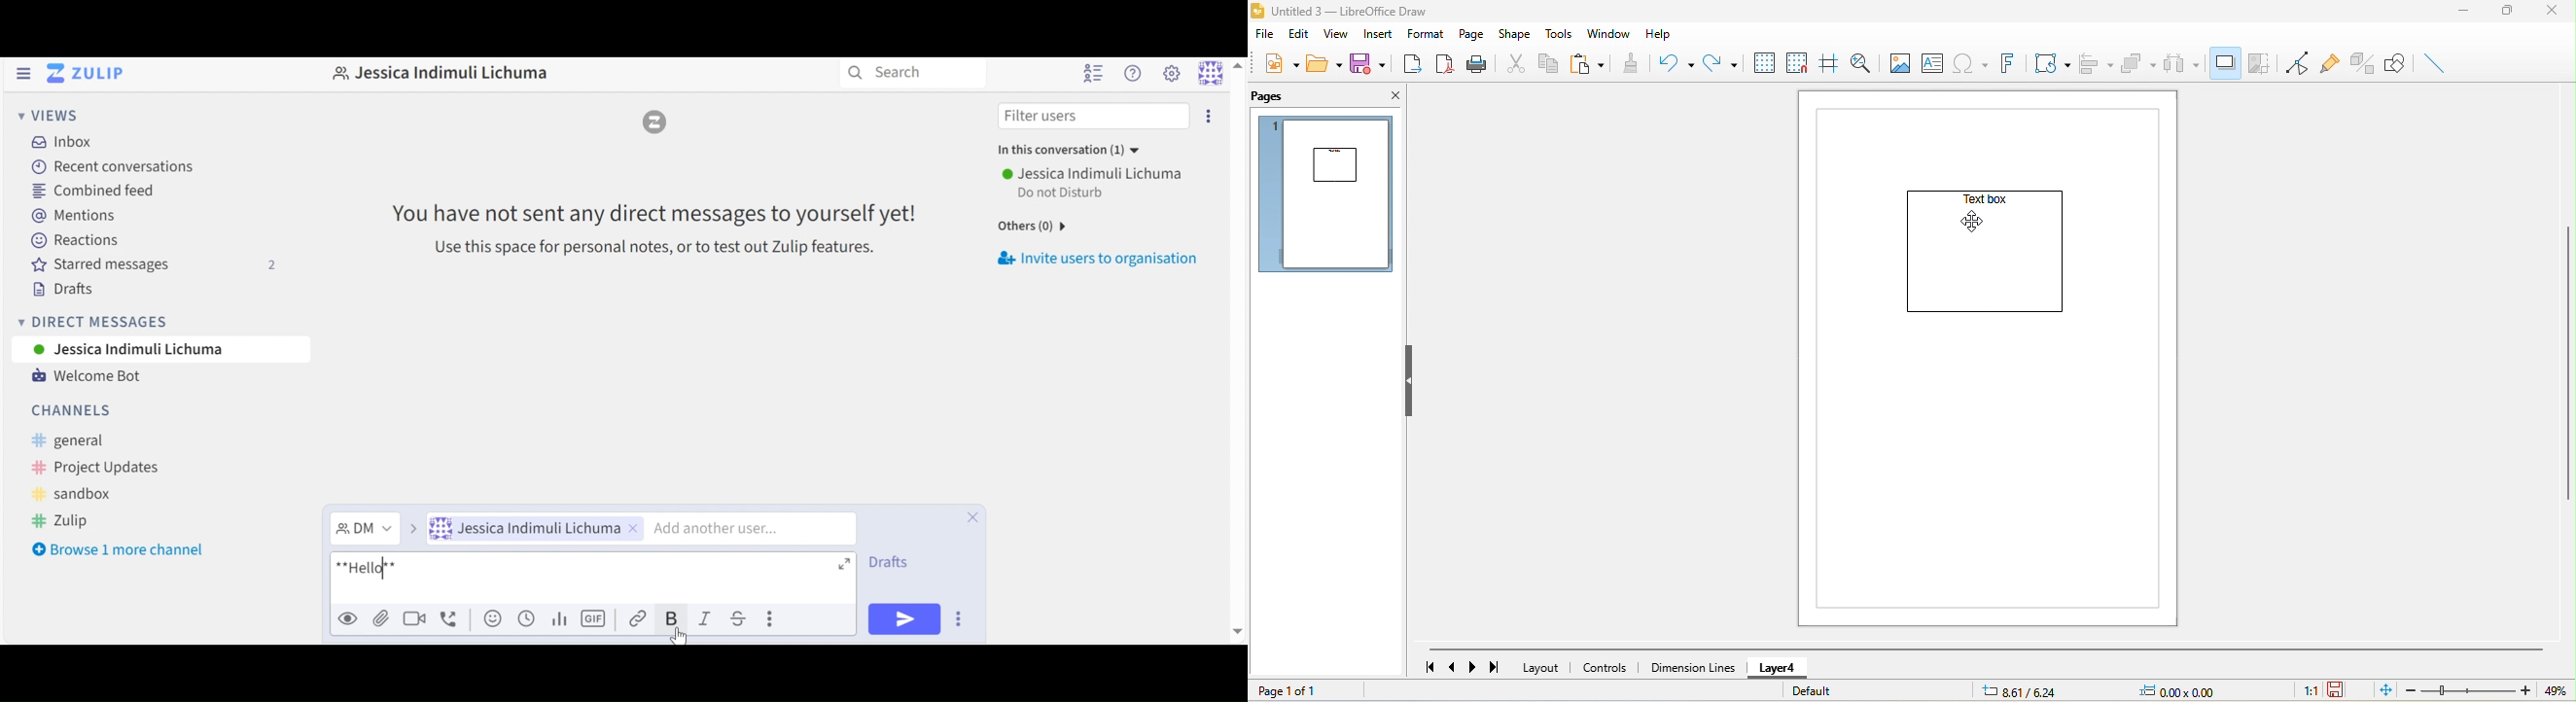  Describe the element at coordinates (2556, 11) in the screenshot. I see `close` at that location.